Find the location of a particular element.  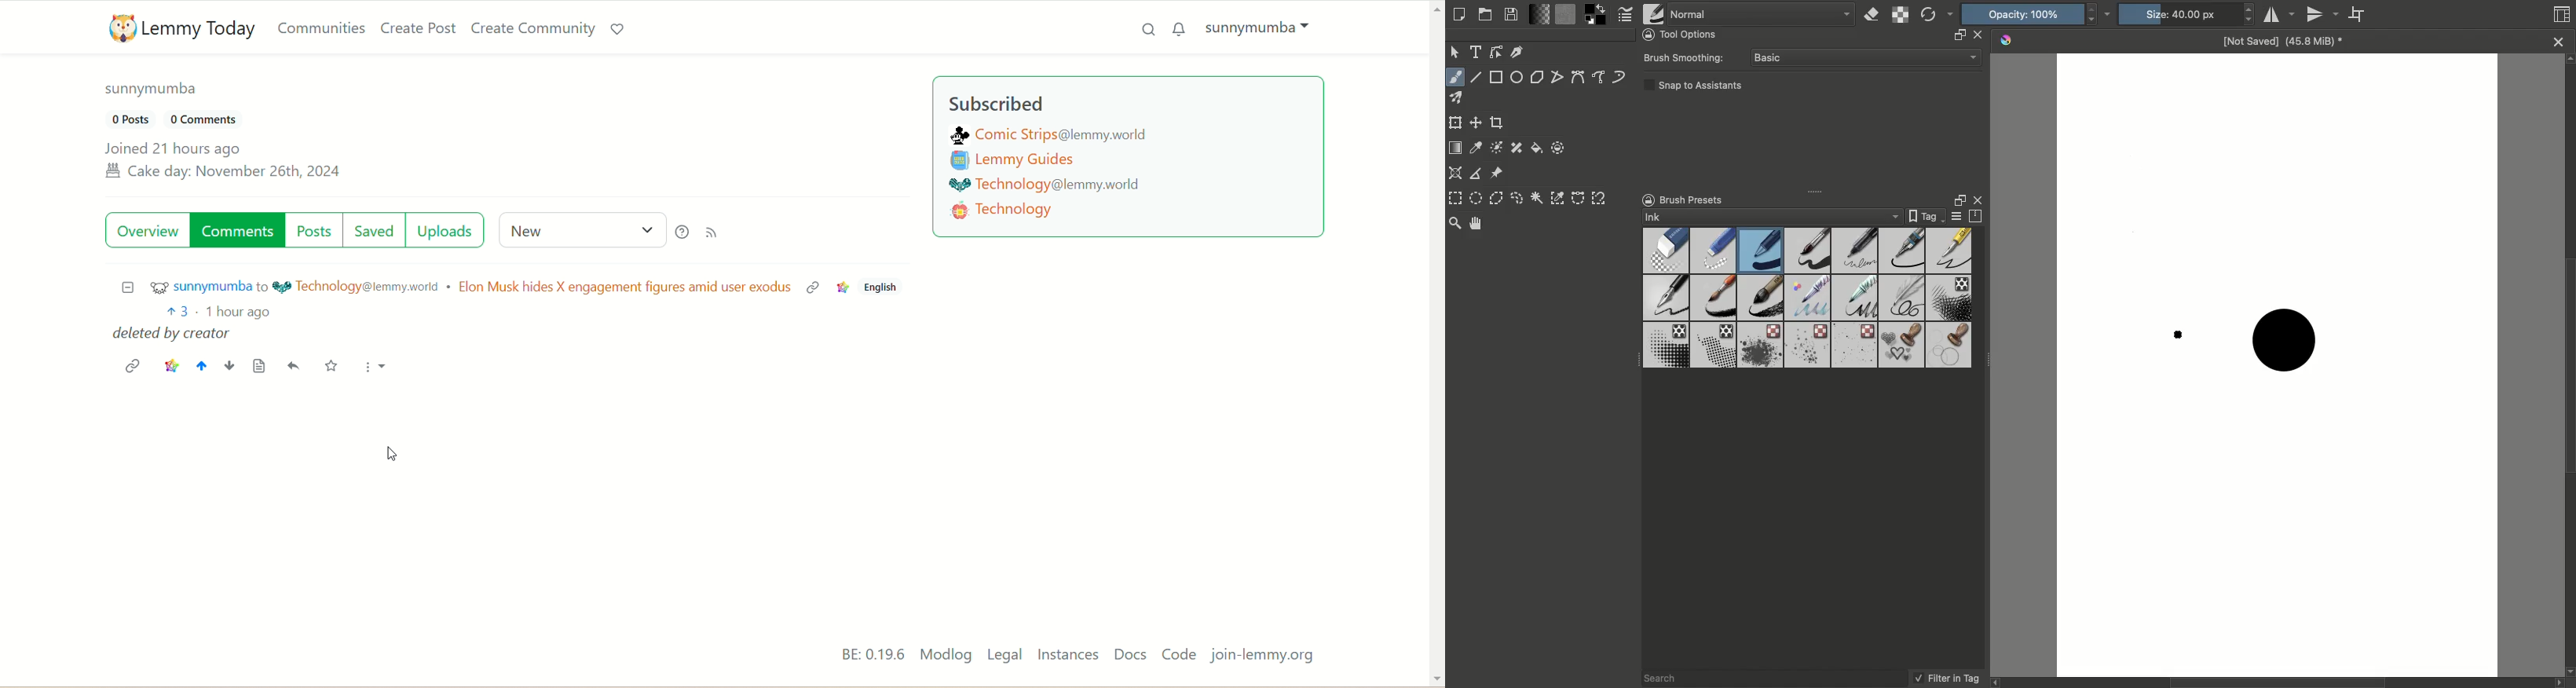

Opacity is located at coordinates (2036, 14).